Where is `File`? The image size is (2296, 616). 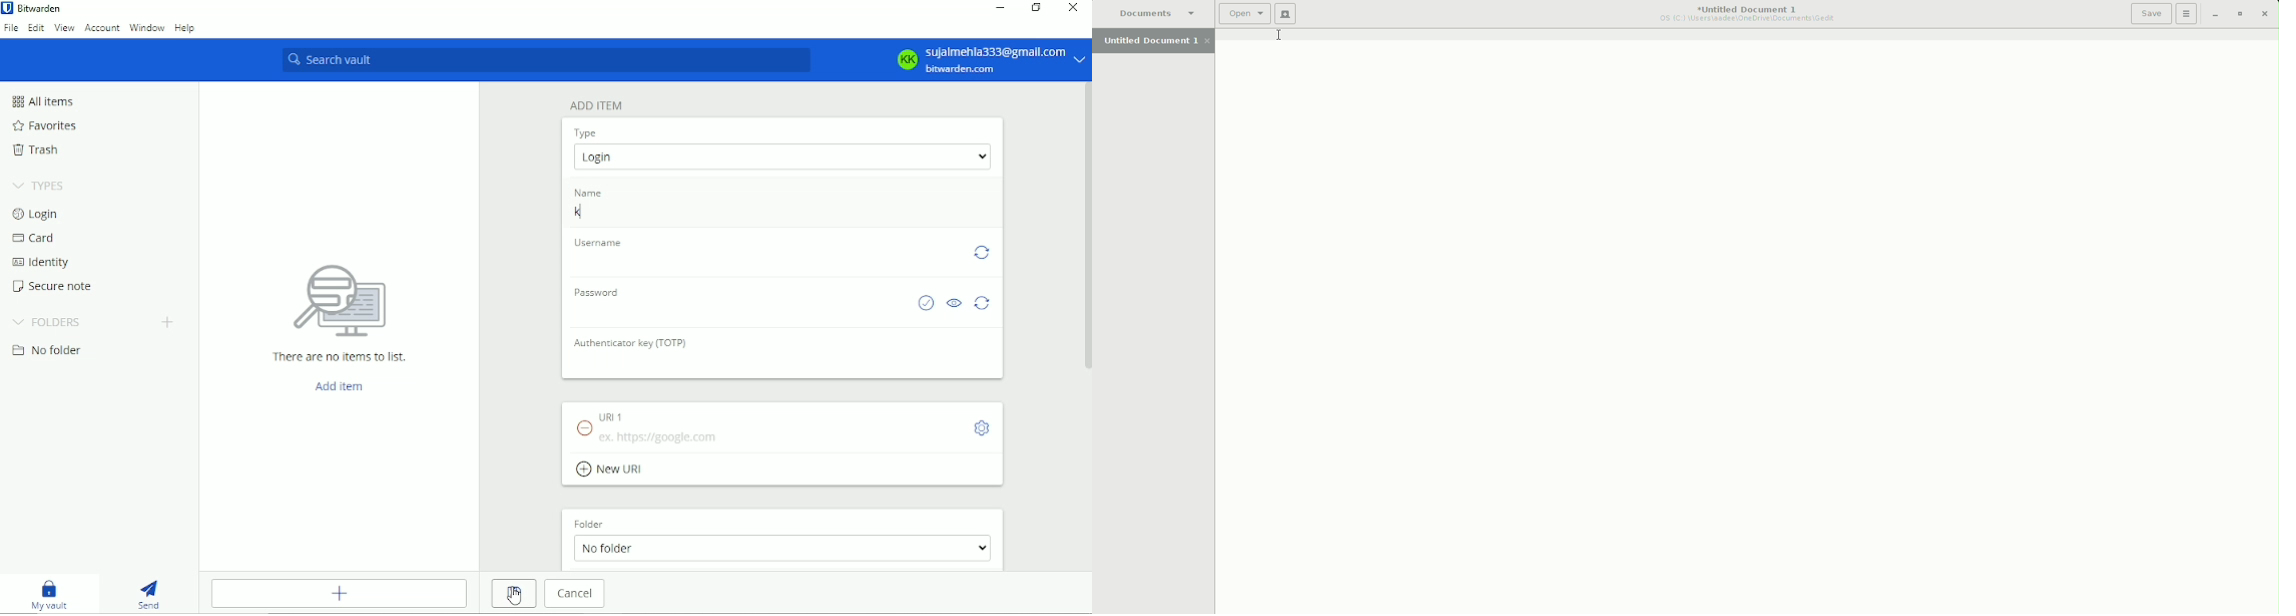 File is located at coordinates (10, 31).